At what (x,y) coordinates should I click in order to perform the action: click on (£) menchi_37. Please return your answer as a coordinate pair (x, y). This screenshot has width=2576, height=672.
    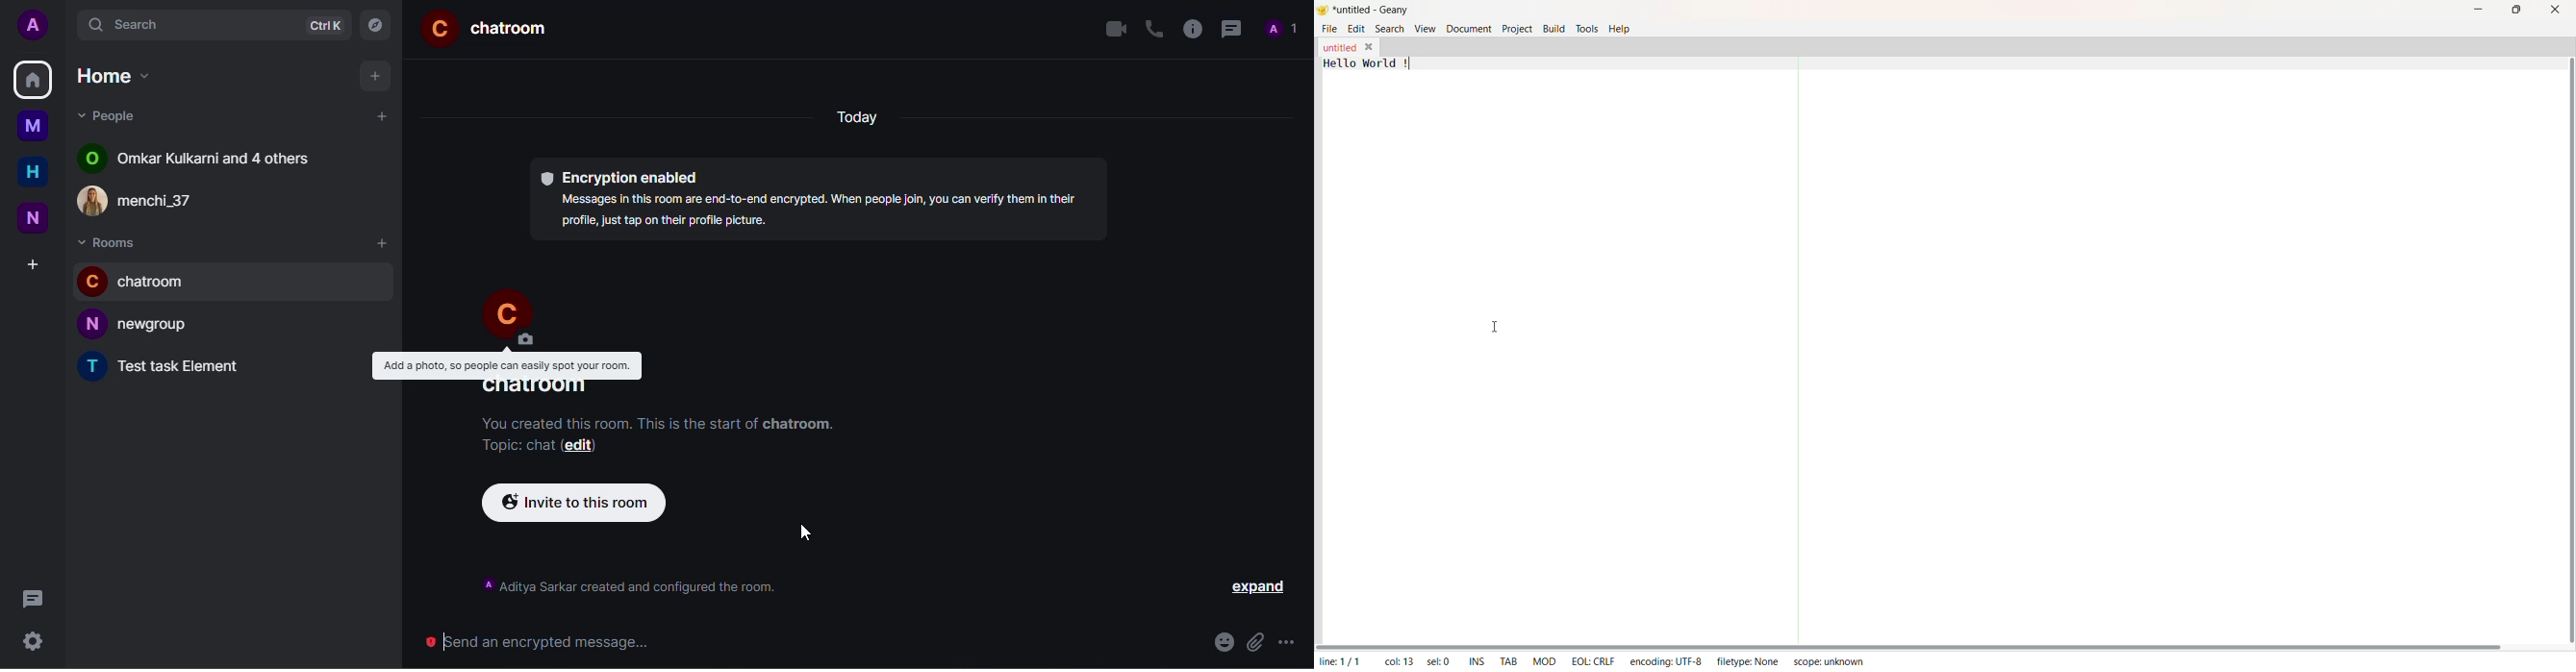
    Looking at the image, I should click on (146, 200).